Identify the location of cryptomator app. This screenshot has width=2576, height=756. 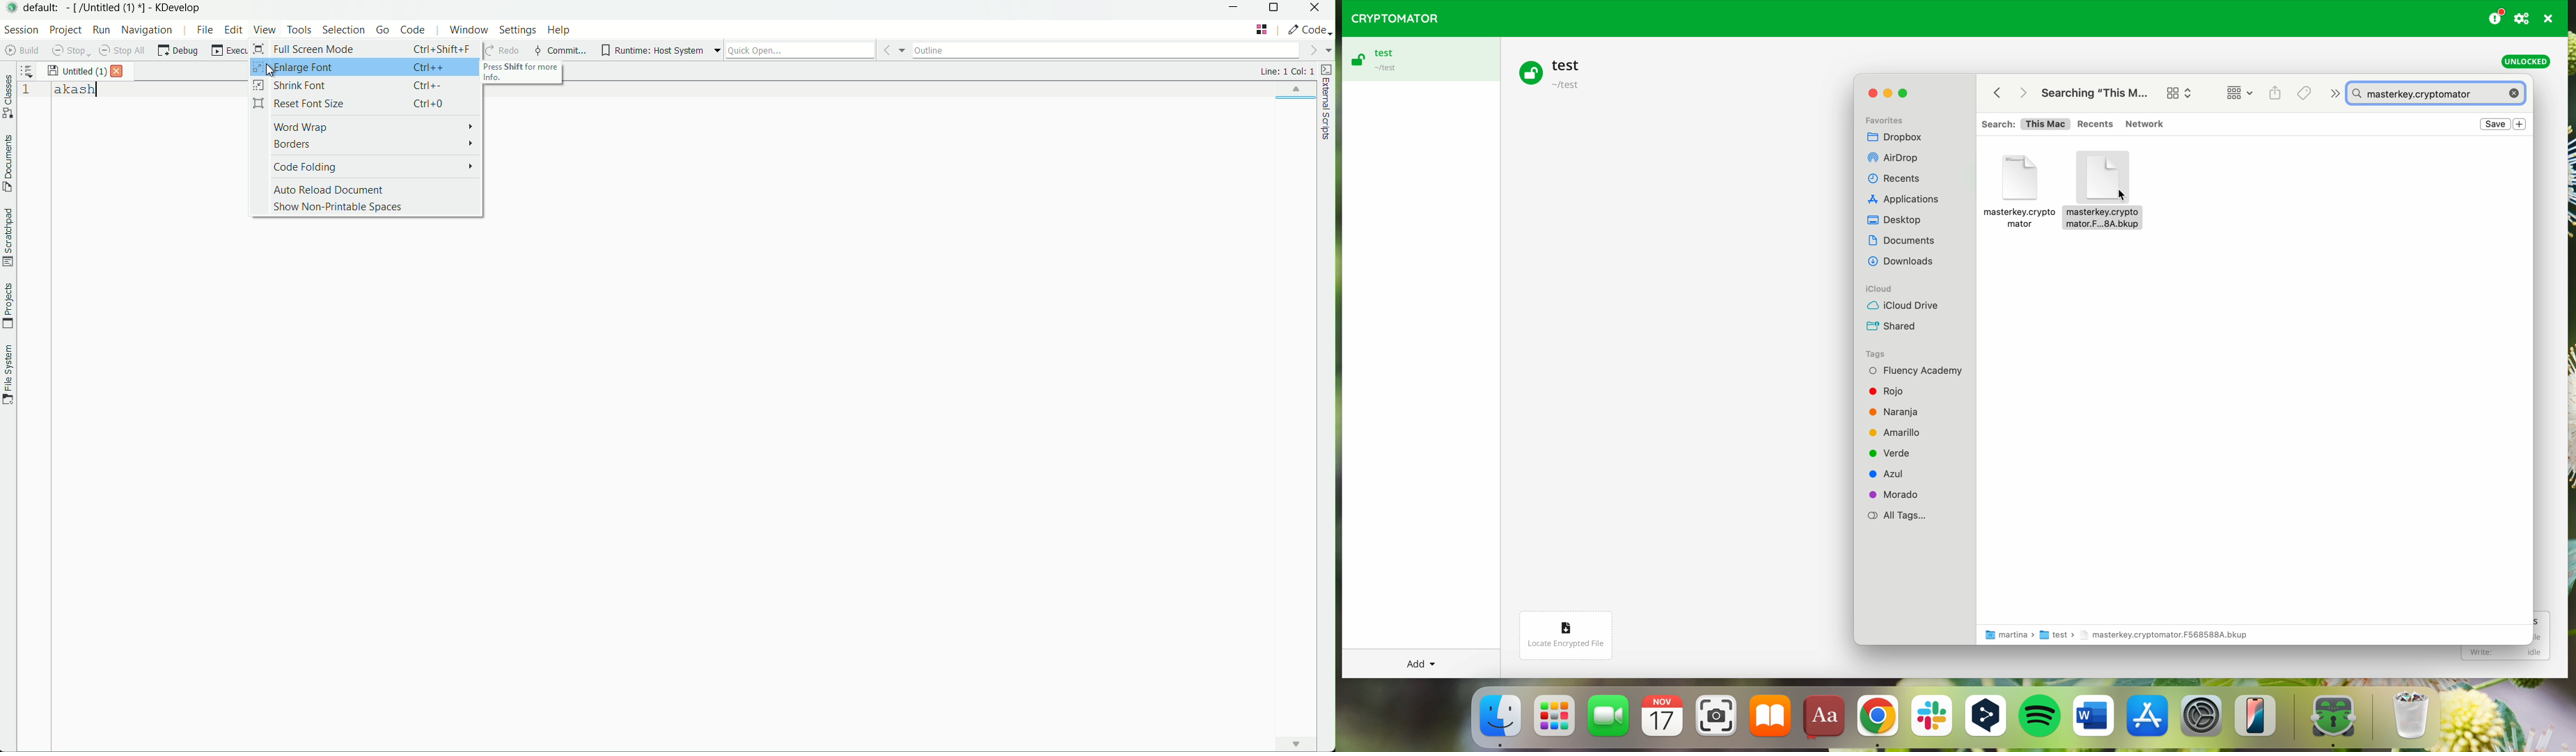
(2327, 719).